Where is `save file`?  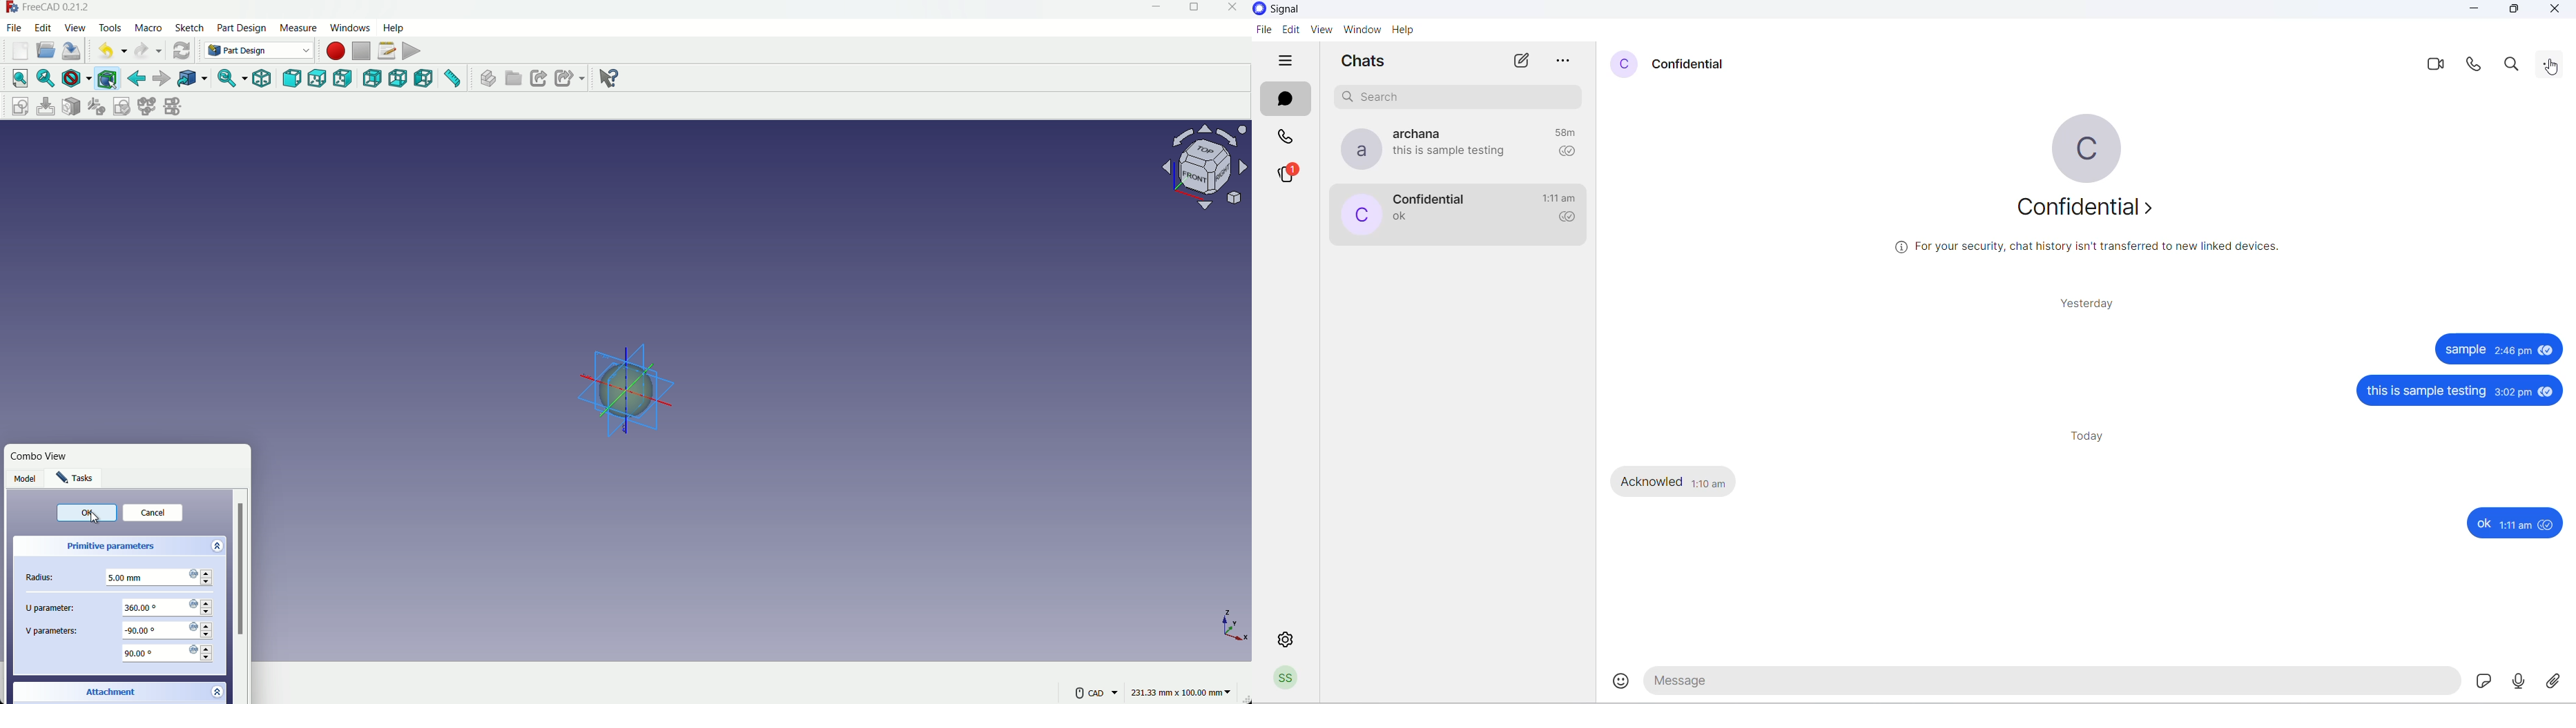 save file is located at coordinates (72, 50).